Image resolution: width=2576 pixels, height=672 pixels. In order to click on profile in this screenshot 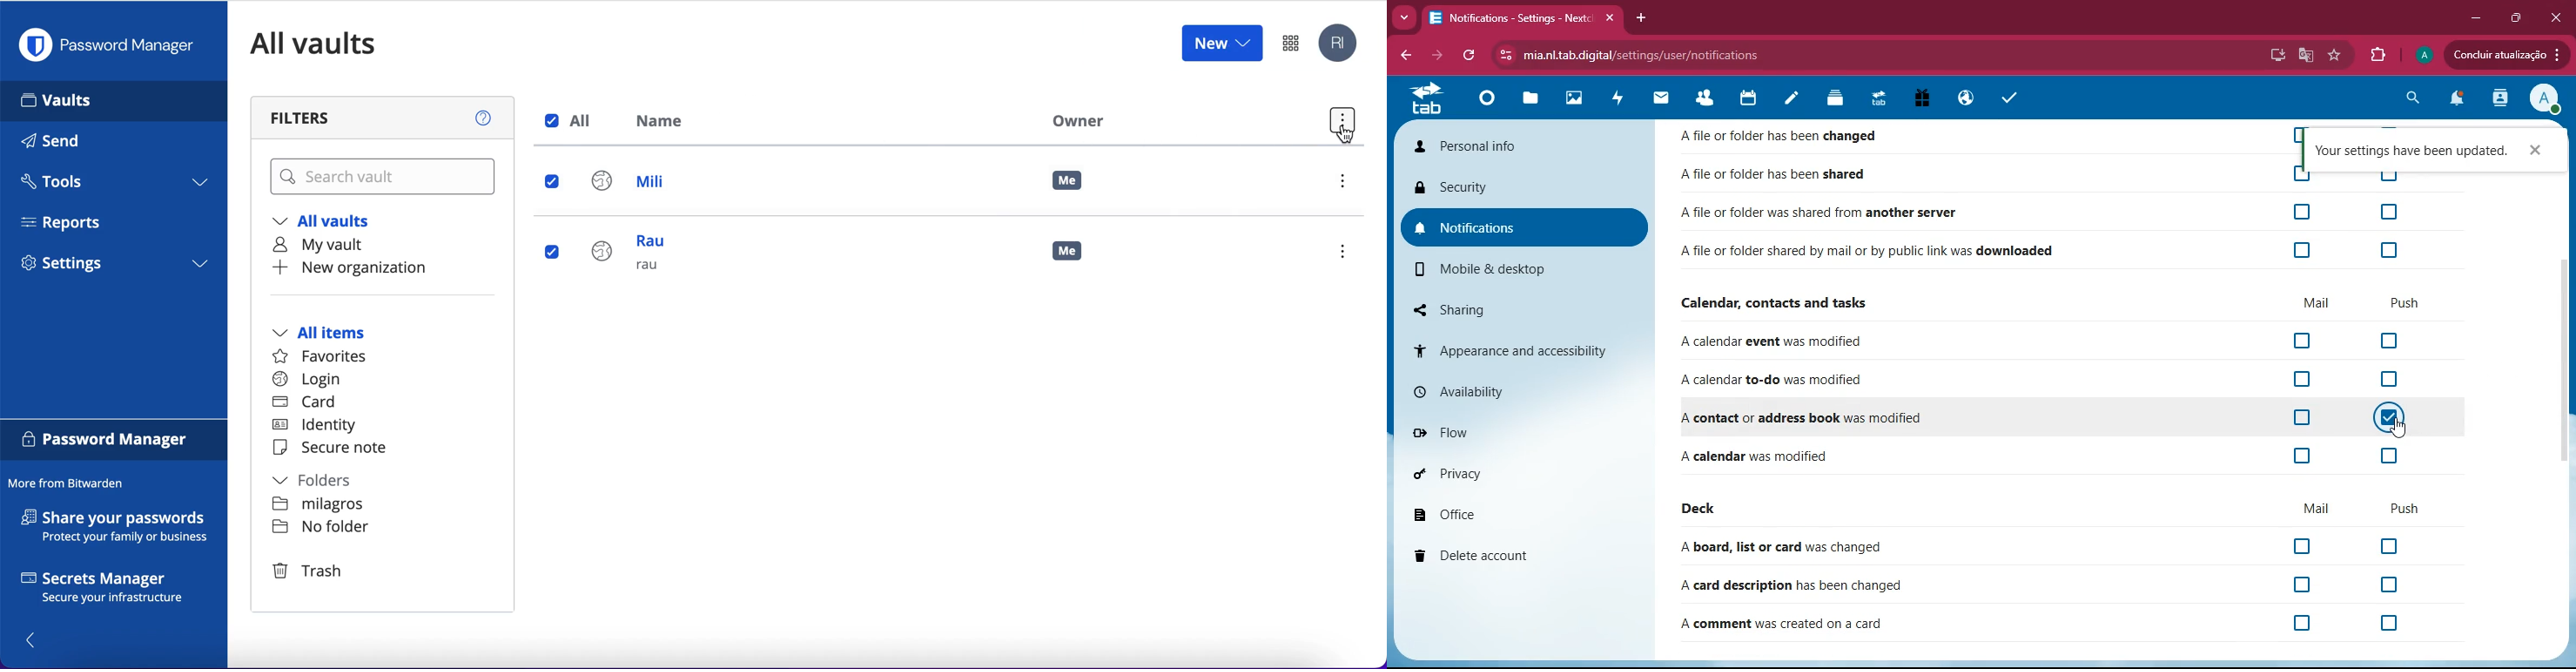, I will do `click(2425, 55)`.